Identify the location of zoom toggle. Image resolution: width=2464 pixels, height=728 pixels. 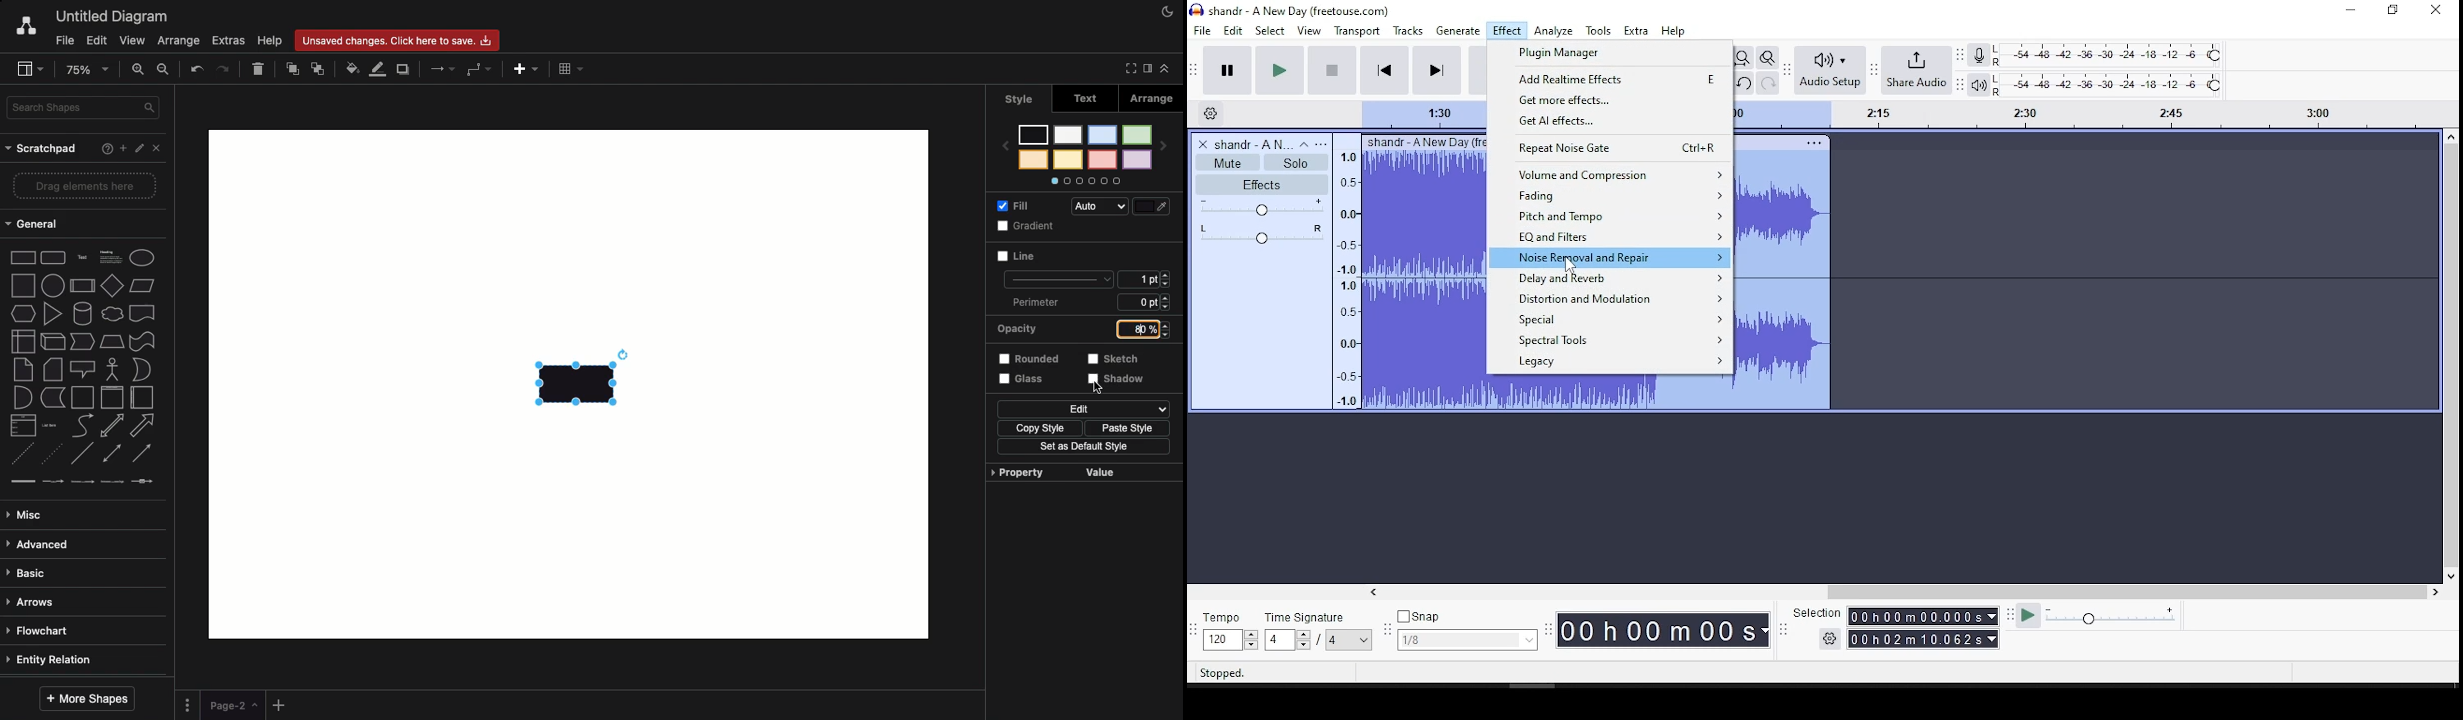
(1768, 57).